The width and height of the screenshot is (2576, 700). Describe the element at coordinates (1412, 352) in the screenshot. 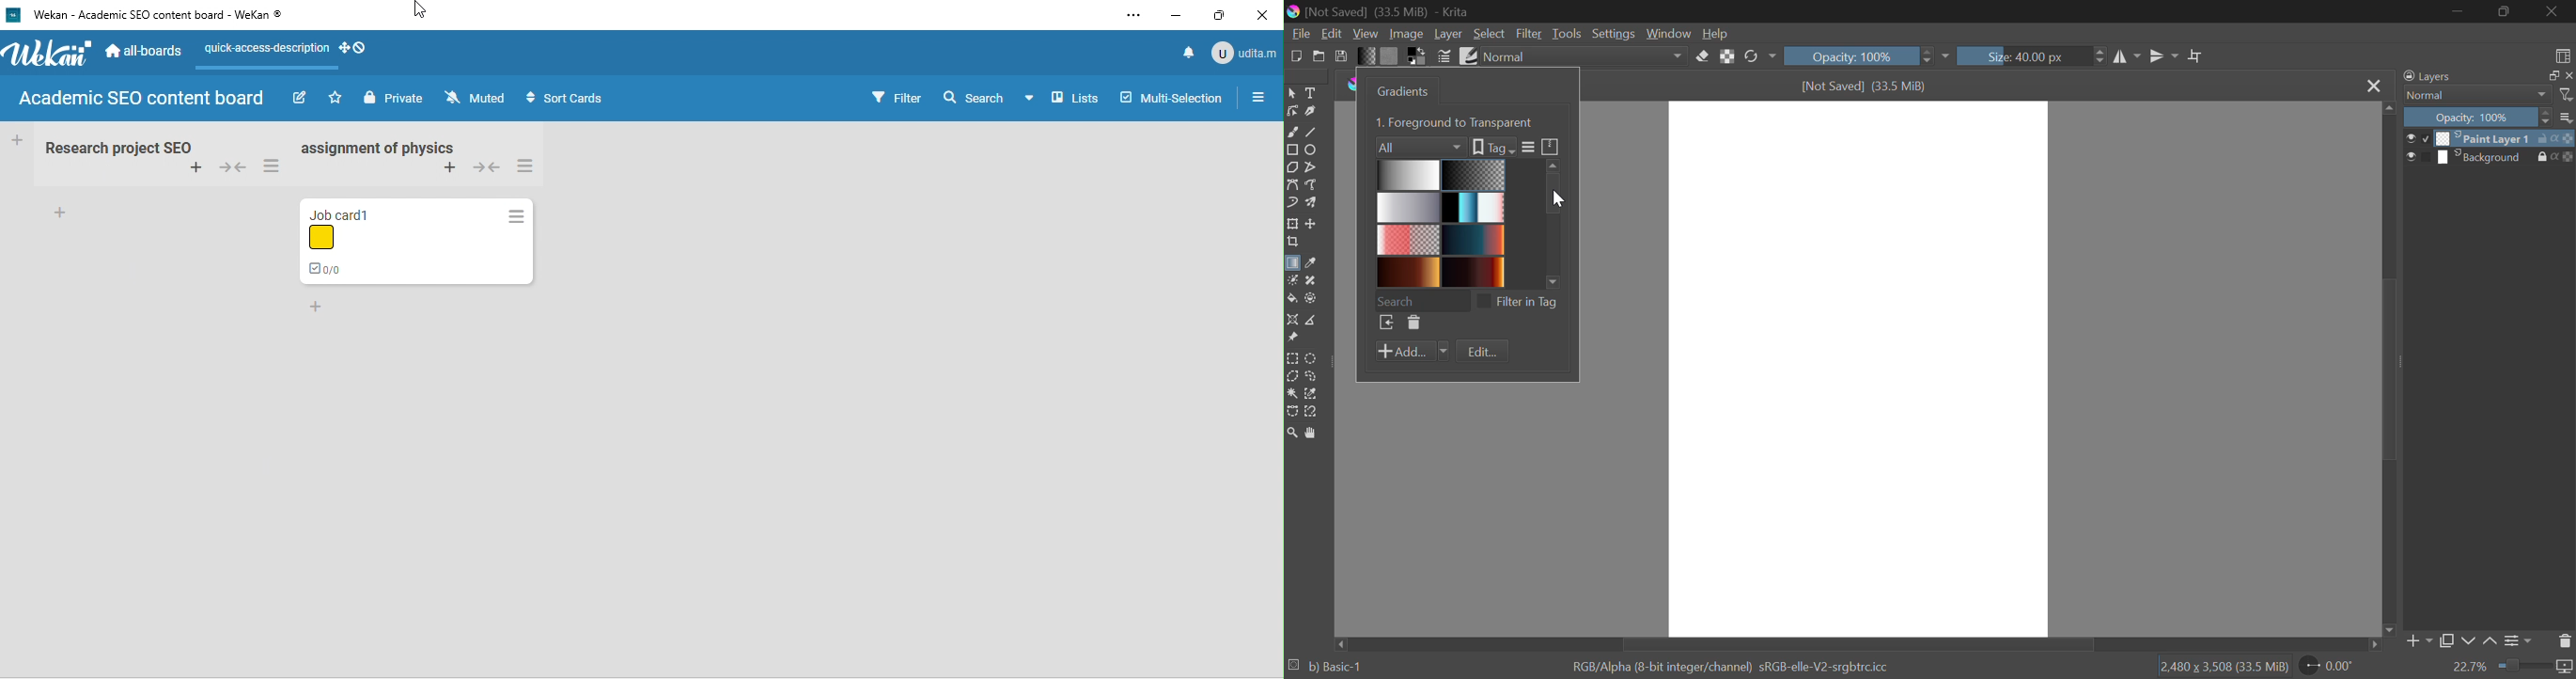

I see `Add...` at that location.